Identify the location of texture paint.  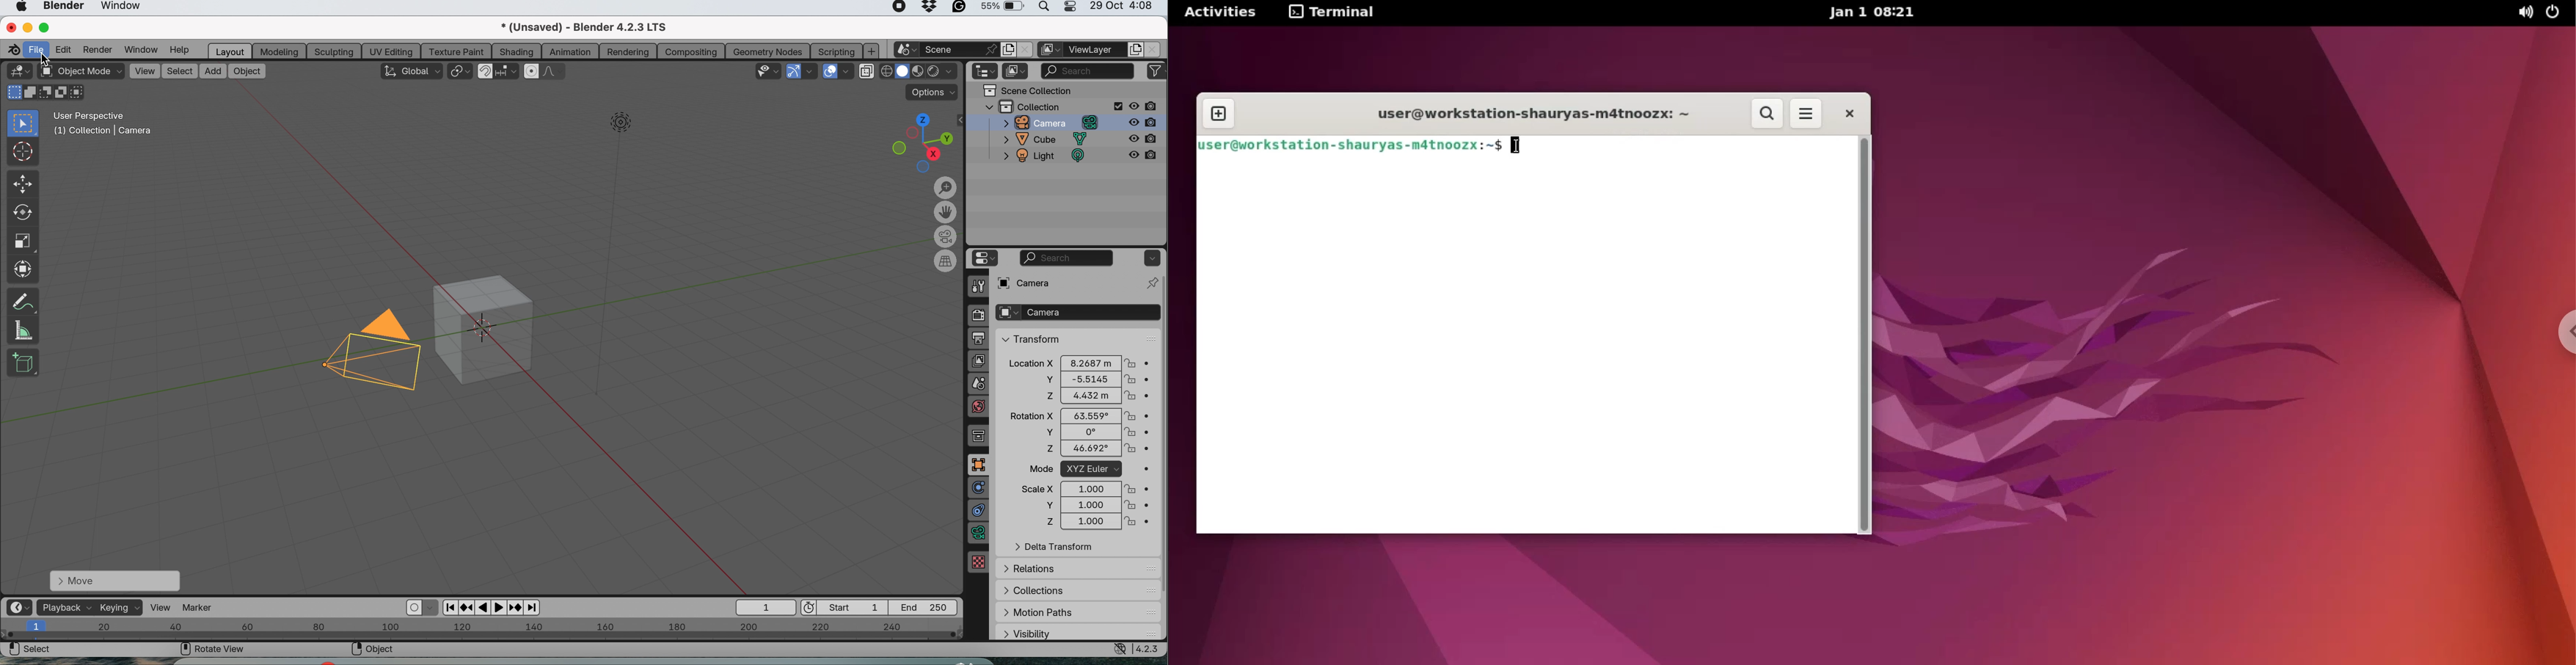
(458, 51).